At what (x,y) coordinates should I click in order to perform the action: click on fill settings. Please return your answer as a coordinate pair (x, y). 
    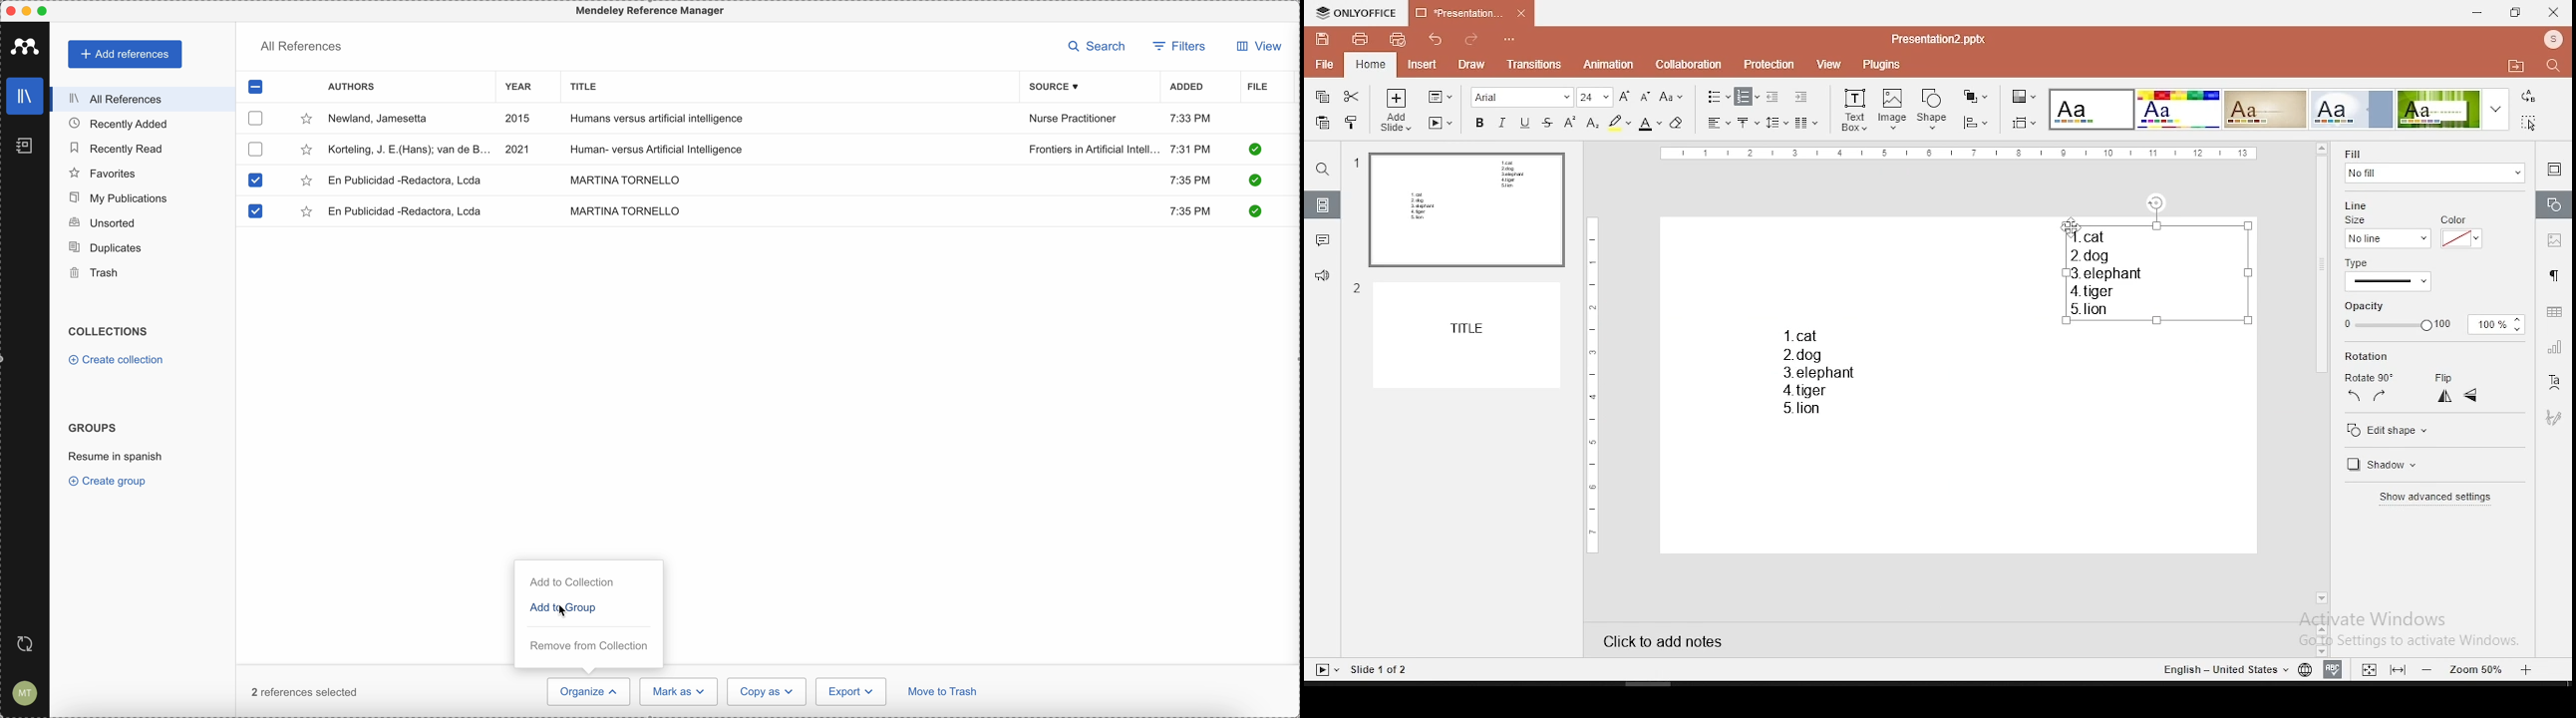
    Looking at the image, I should click on (2431, 164).